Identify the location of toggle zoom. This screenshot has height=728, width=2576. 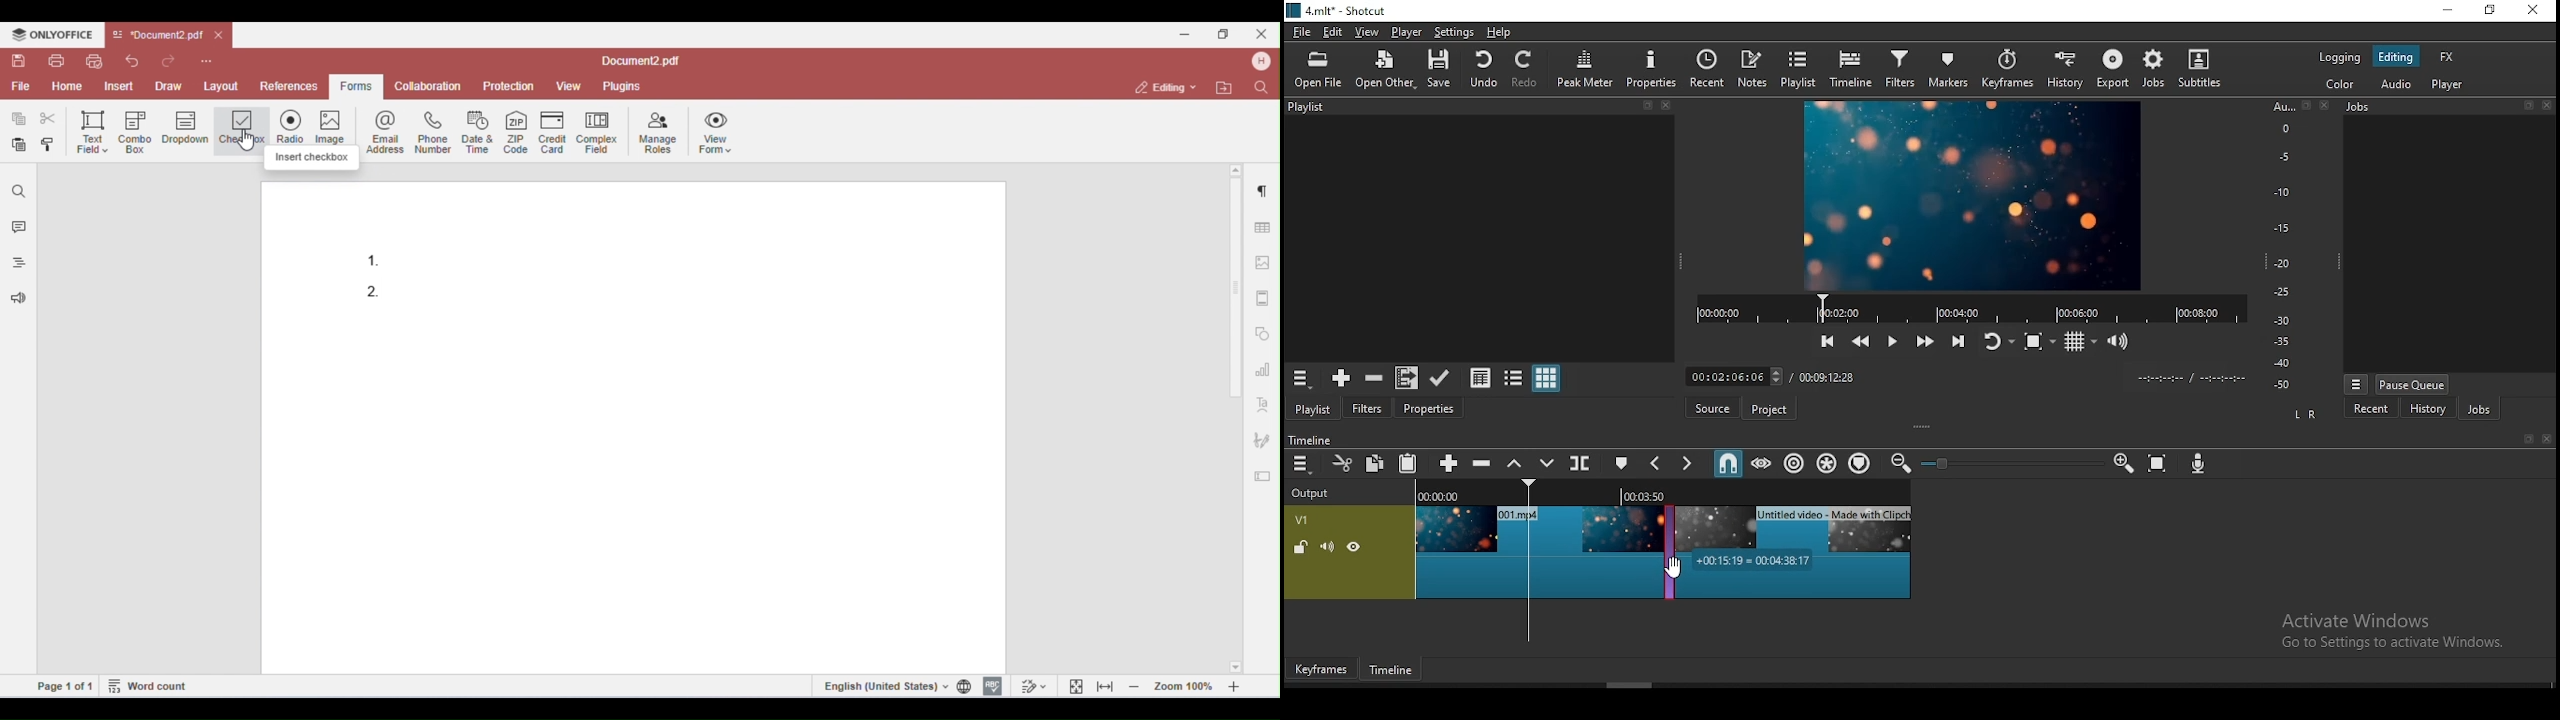
(2038, 342).